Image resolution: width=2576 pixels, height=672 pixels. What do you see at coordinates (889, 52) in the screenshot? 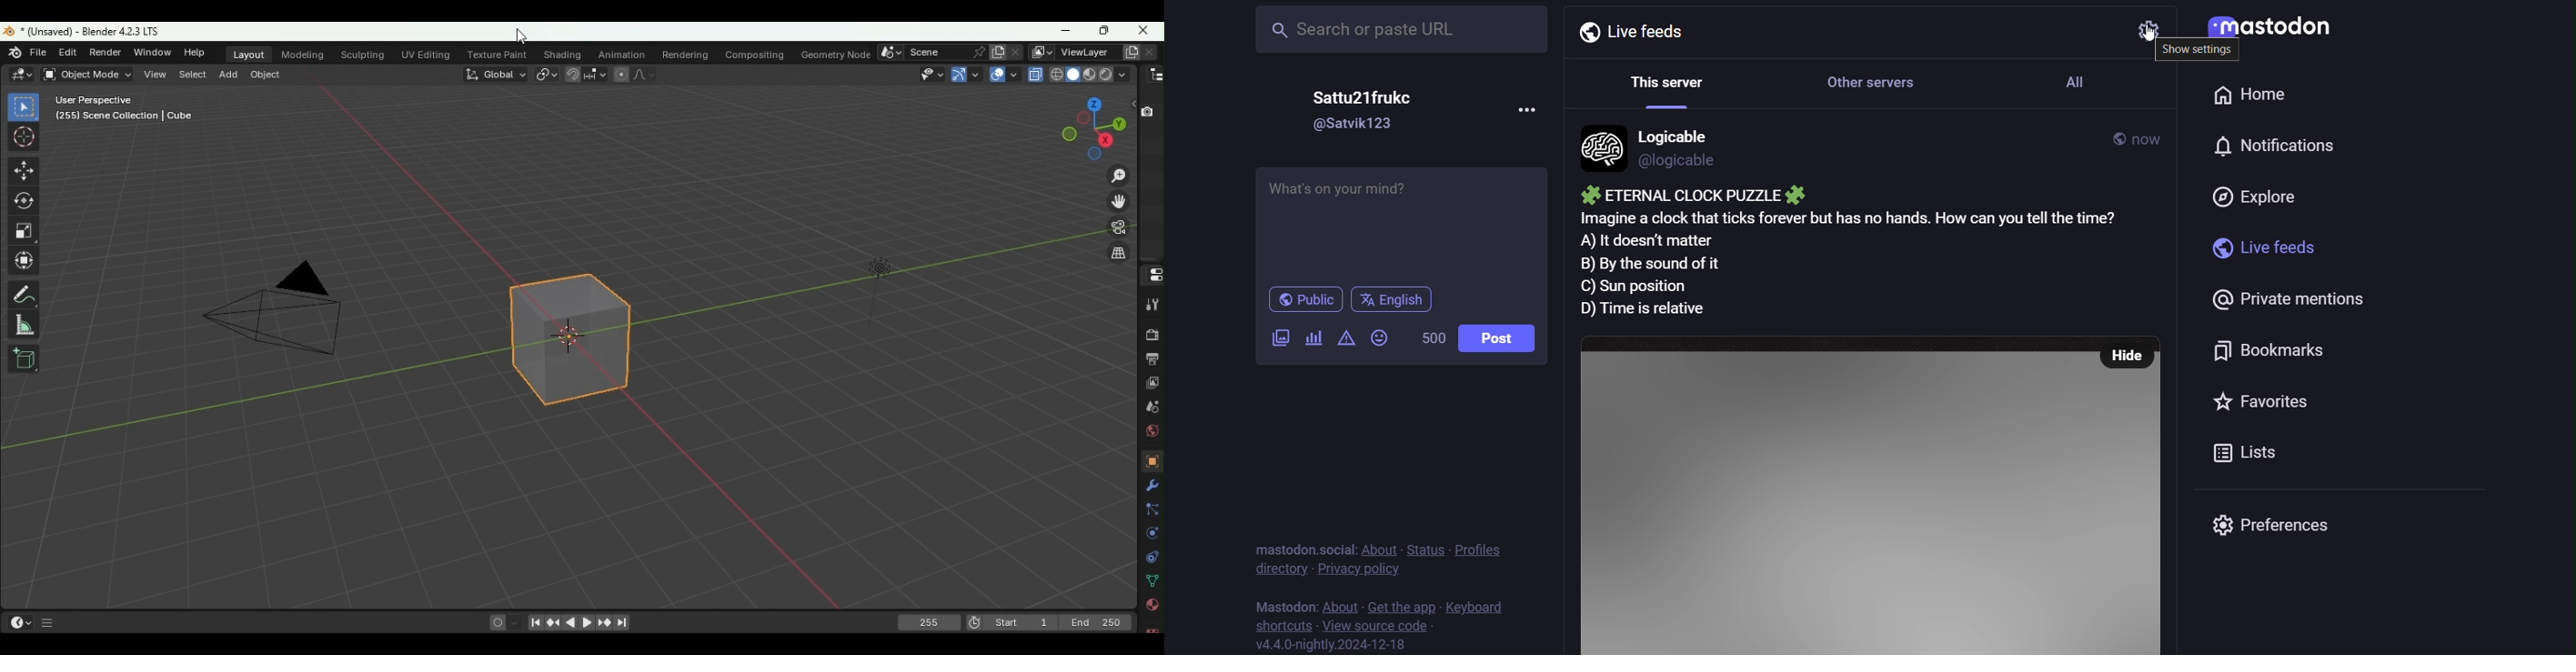
I see `Browse scene to be linked` at bounding box center [889, 52].